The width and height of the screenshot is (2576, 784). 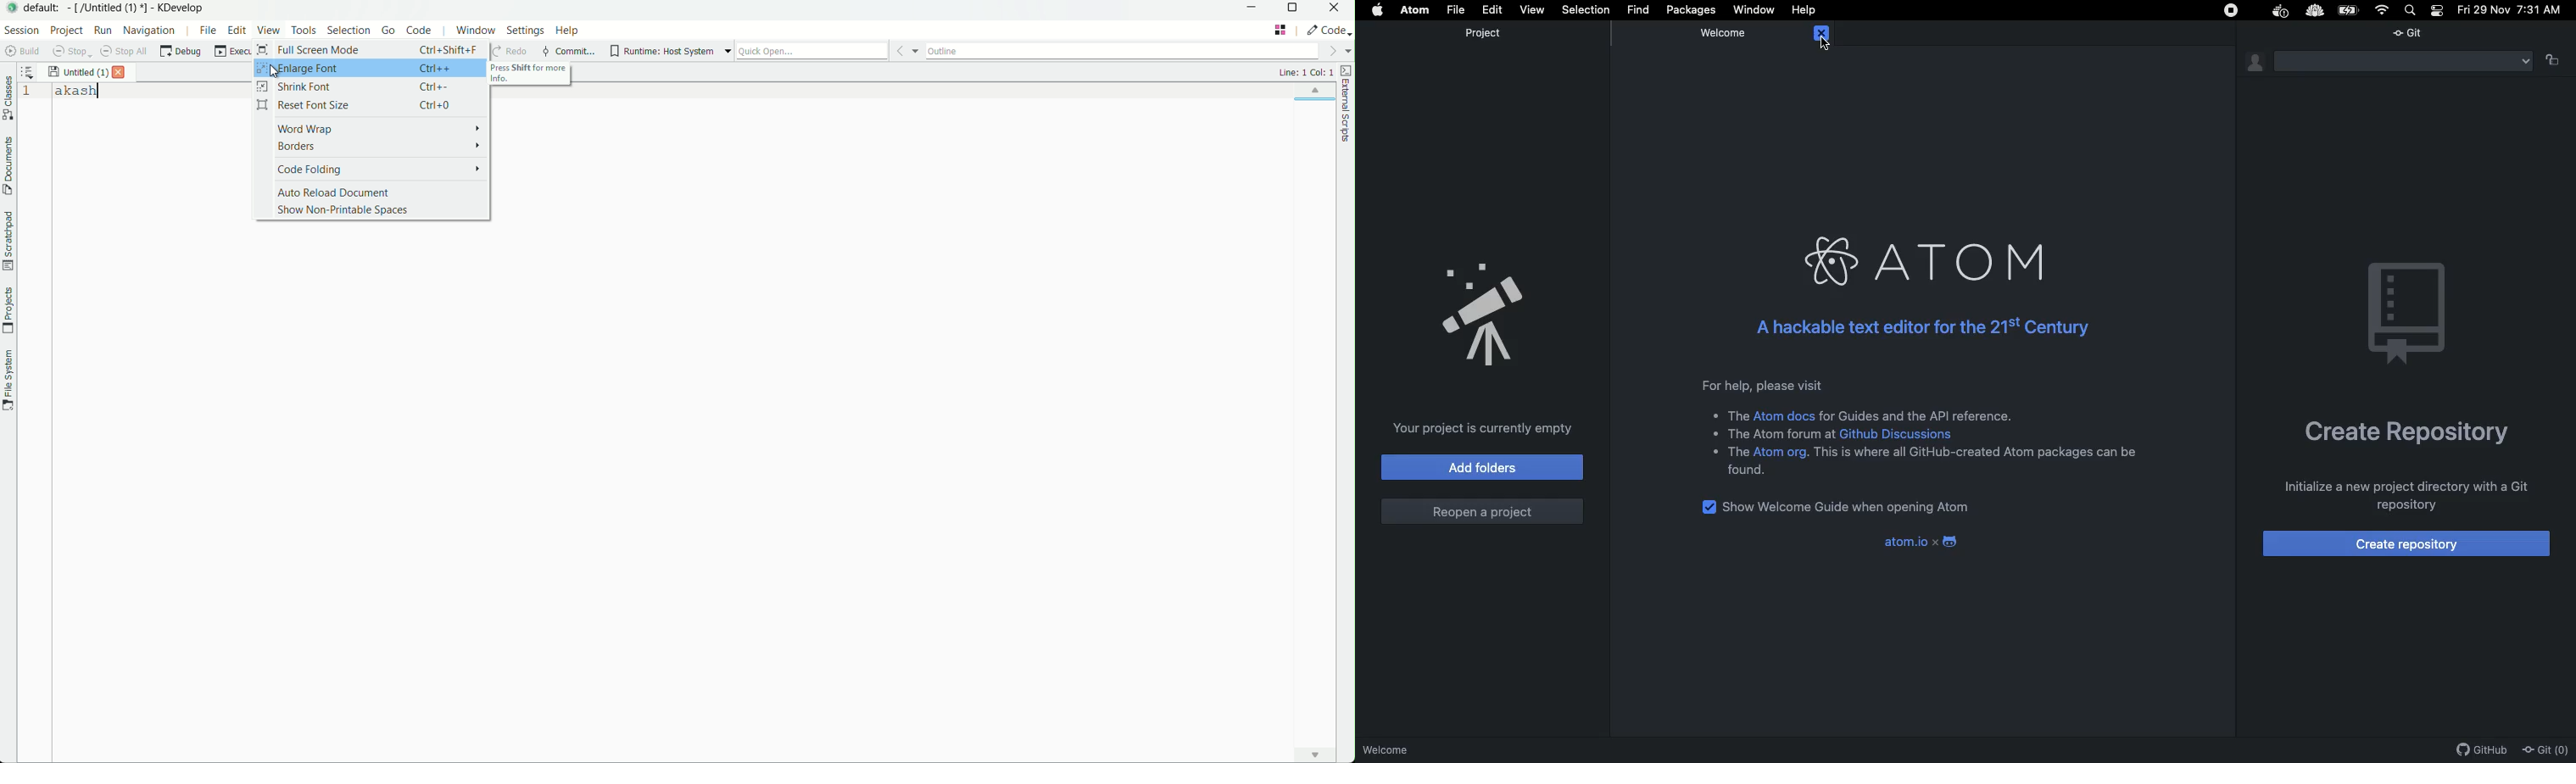 I want to click on Atom, so click(x=1932, y=264).